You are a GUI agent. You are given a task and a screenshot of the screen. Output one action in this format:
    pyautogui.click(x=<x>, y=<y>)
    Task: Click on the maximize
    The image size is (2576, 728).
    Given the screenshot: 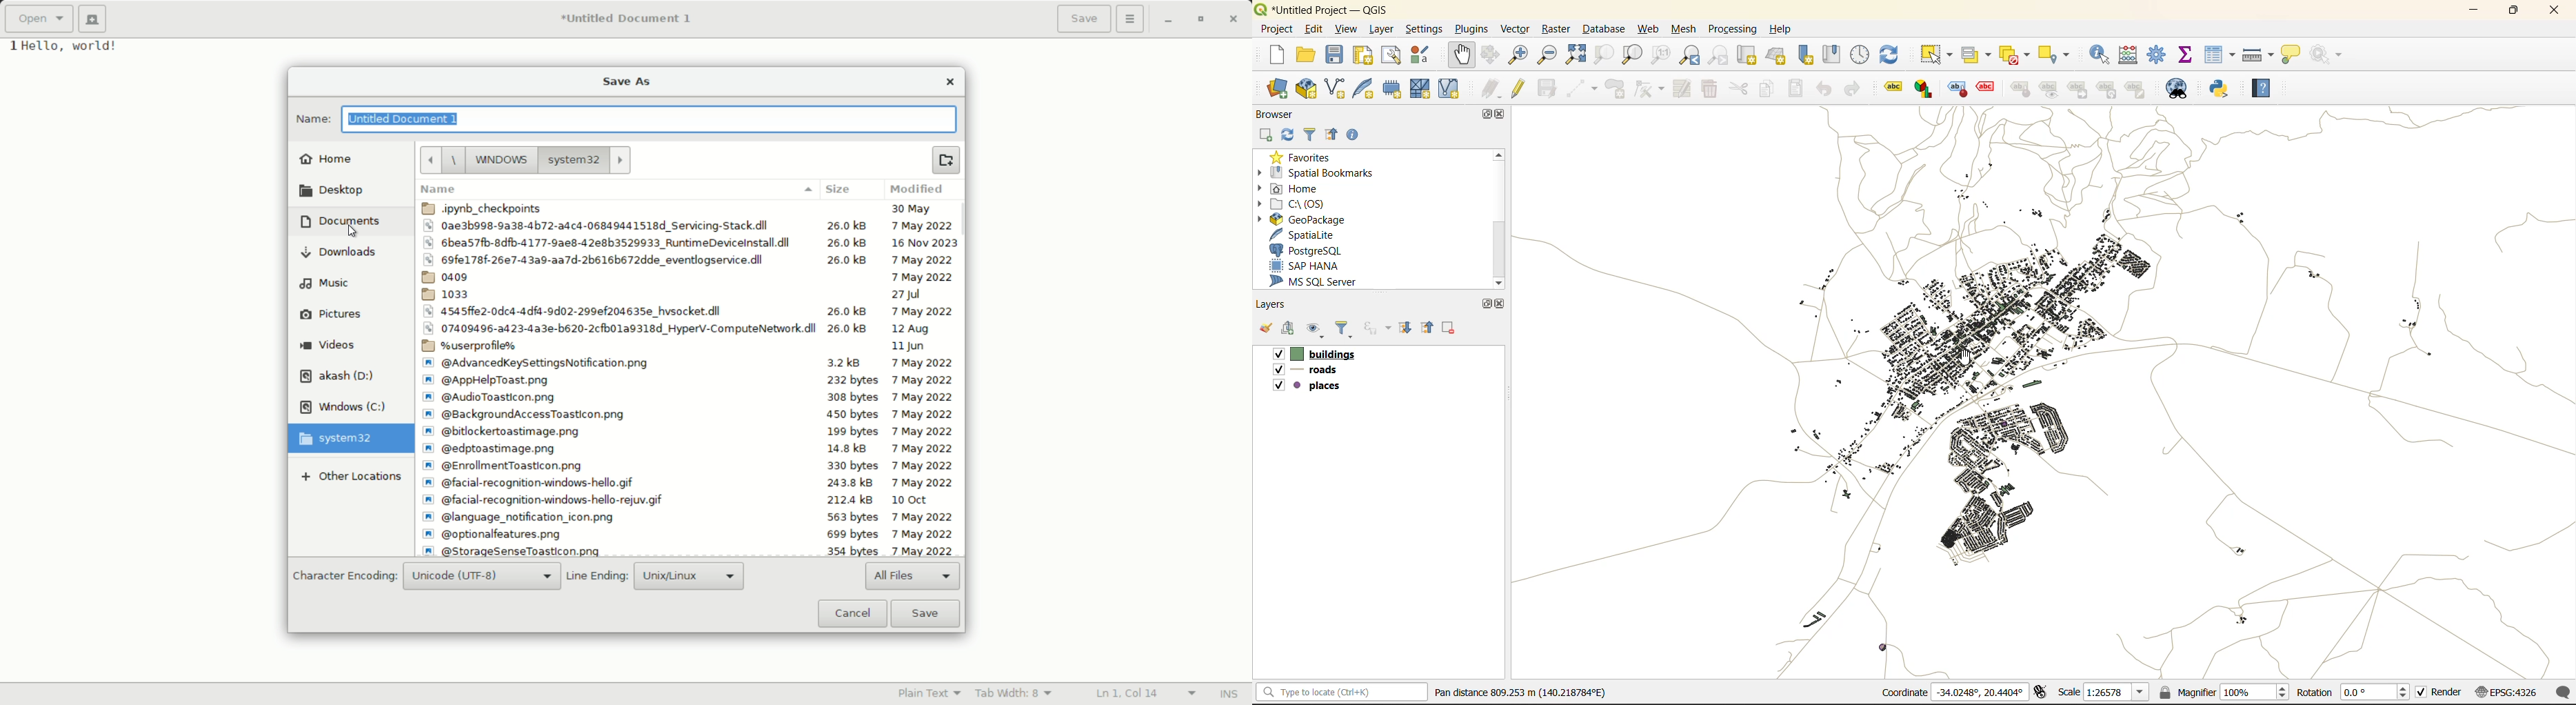 What is the action you would take?
    pyautogui.click(x=1484, y=304)
    